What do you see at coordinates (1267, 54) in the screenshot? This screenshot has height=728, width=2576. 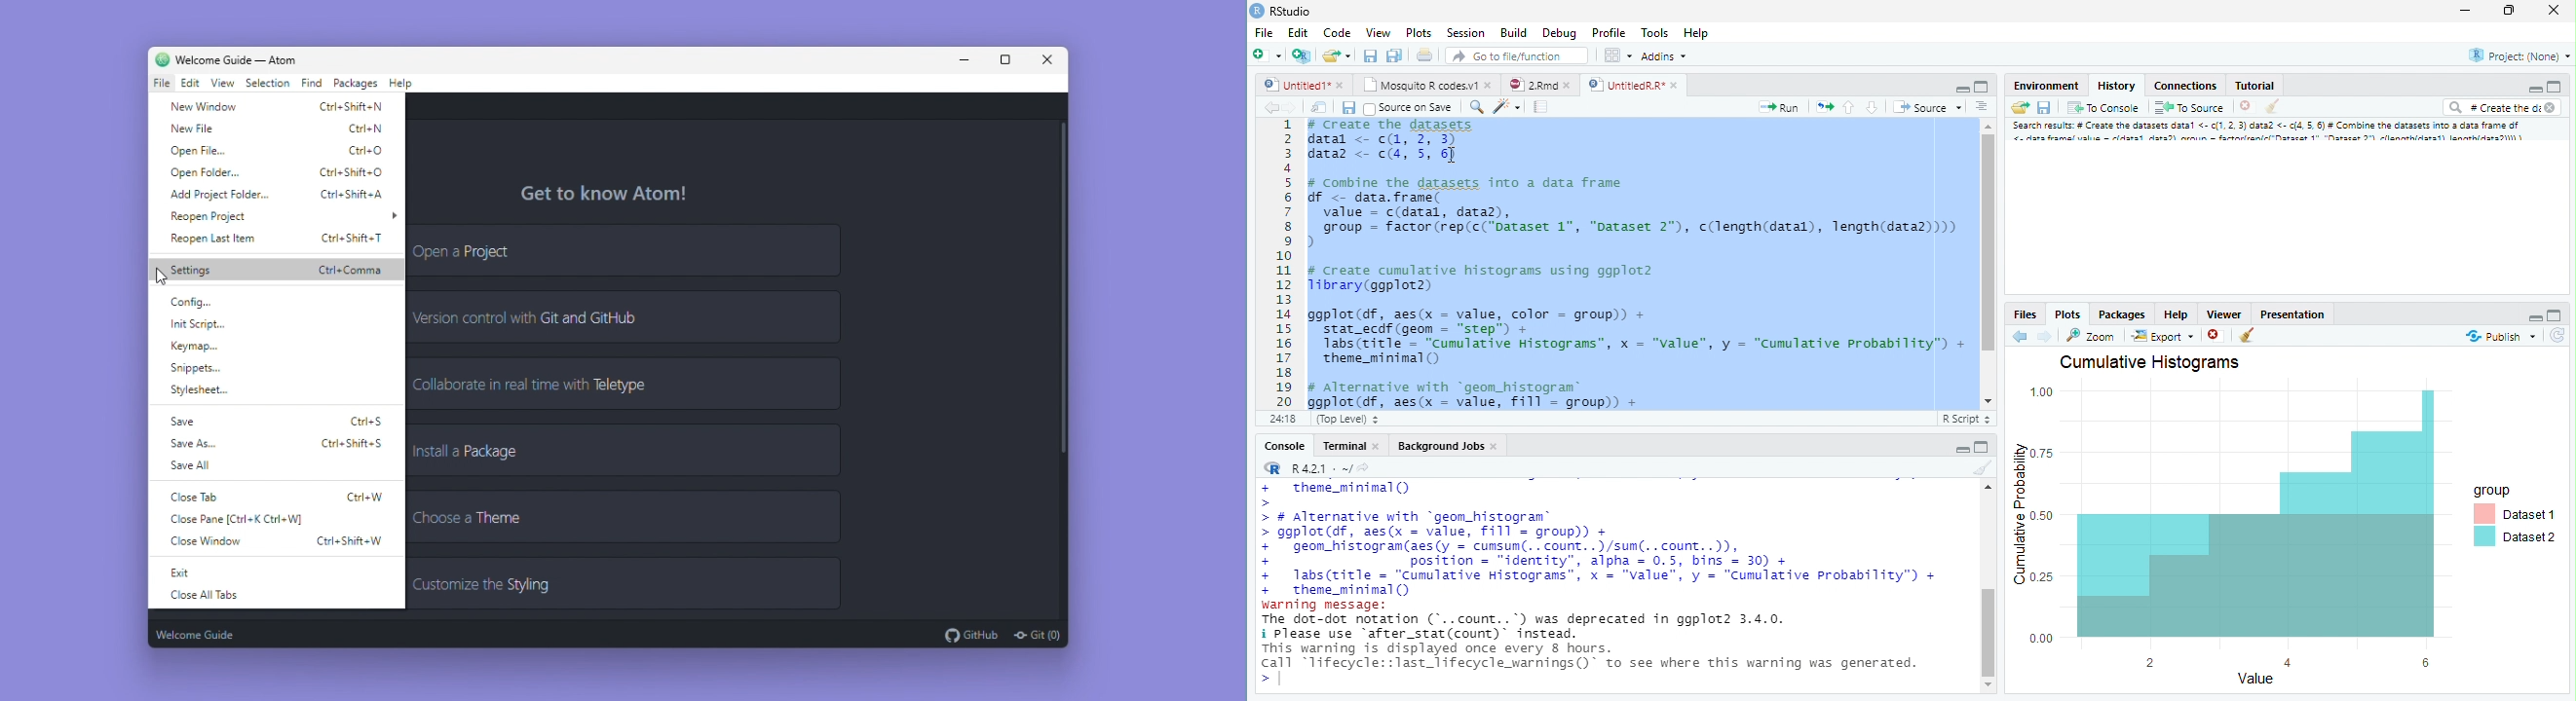 I see `New file` at bounding box center [1267, 54].